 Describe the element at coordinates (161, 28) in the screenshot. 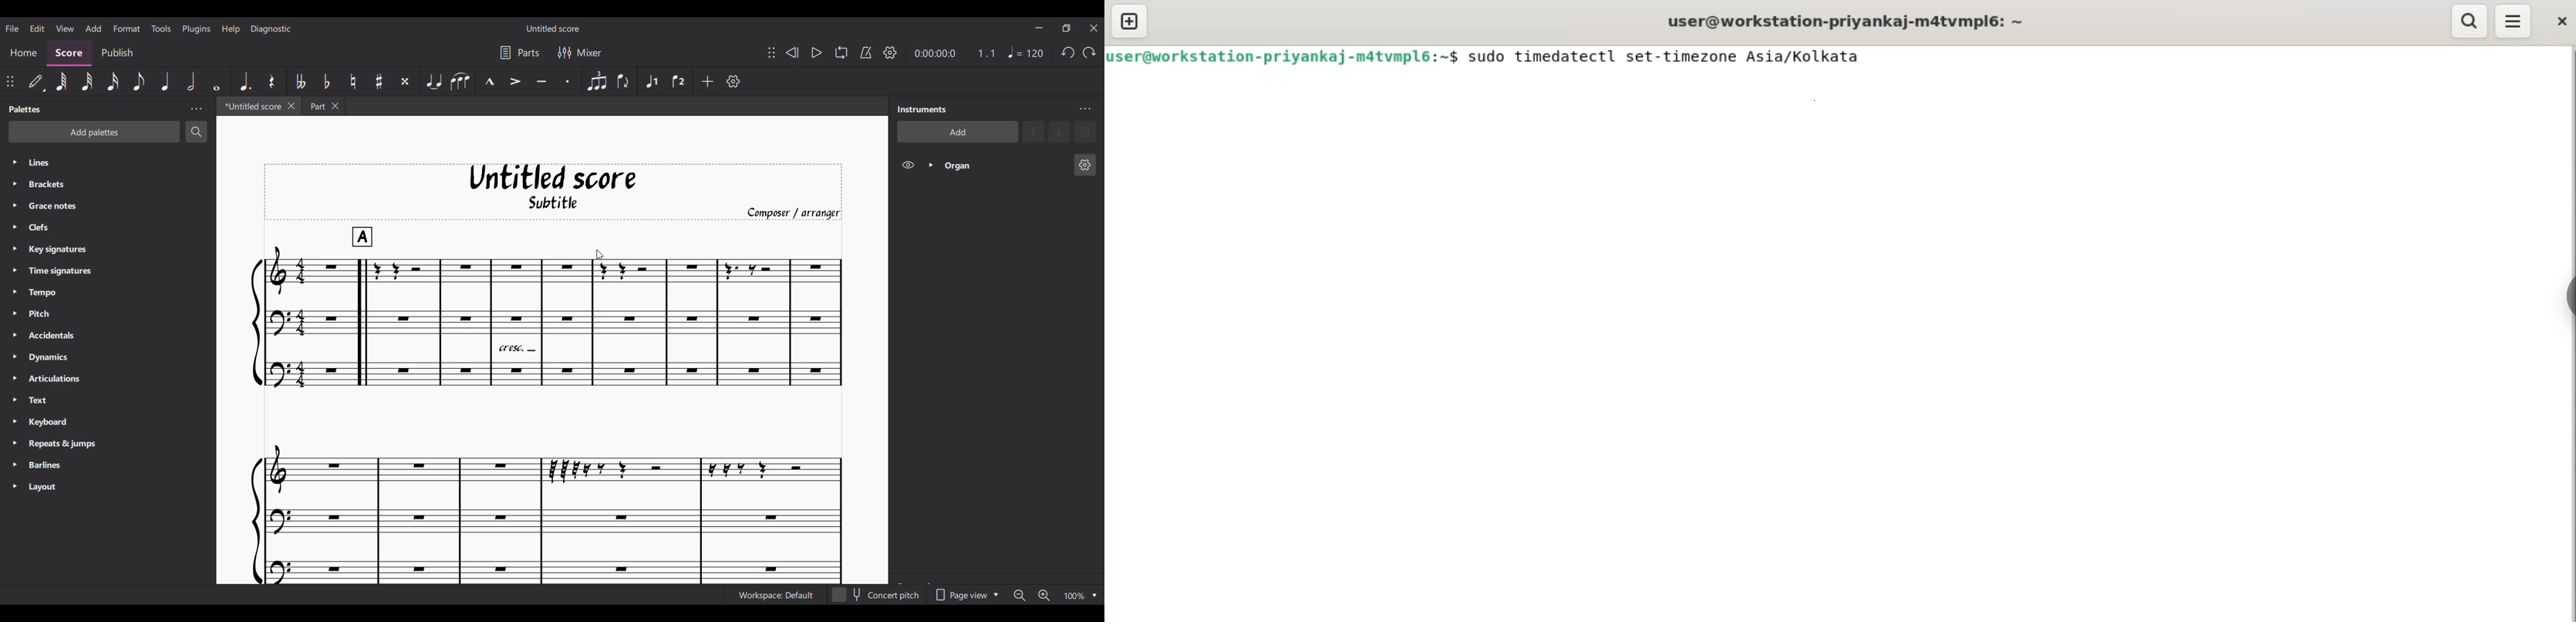

I see `Tools menu` at that location.